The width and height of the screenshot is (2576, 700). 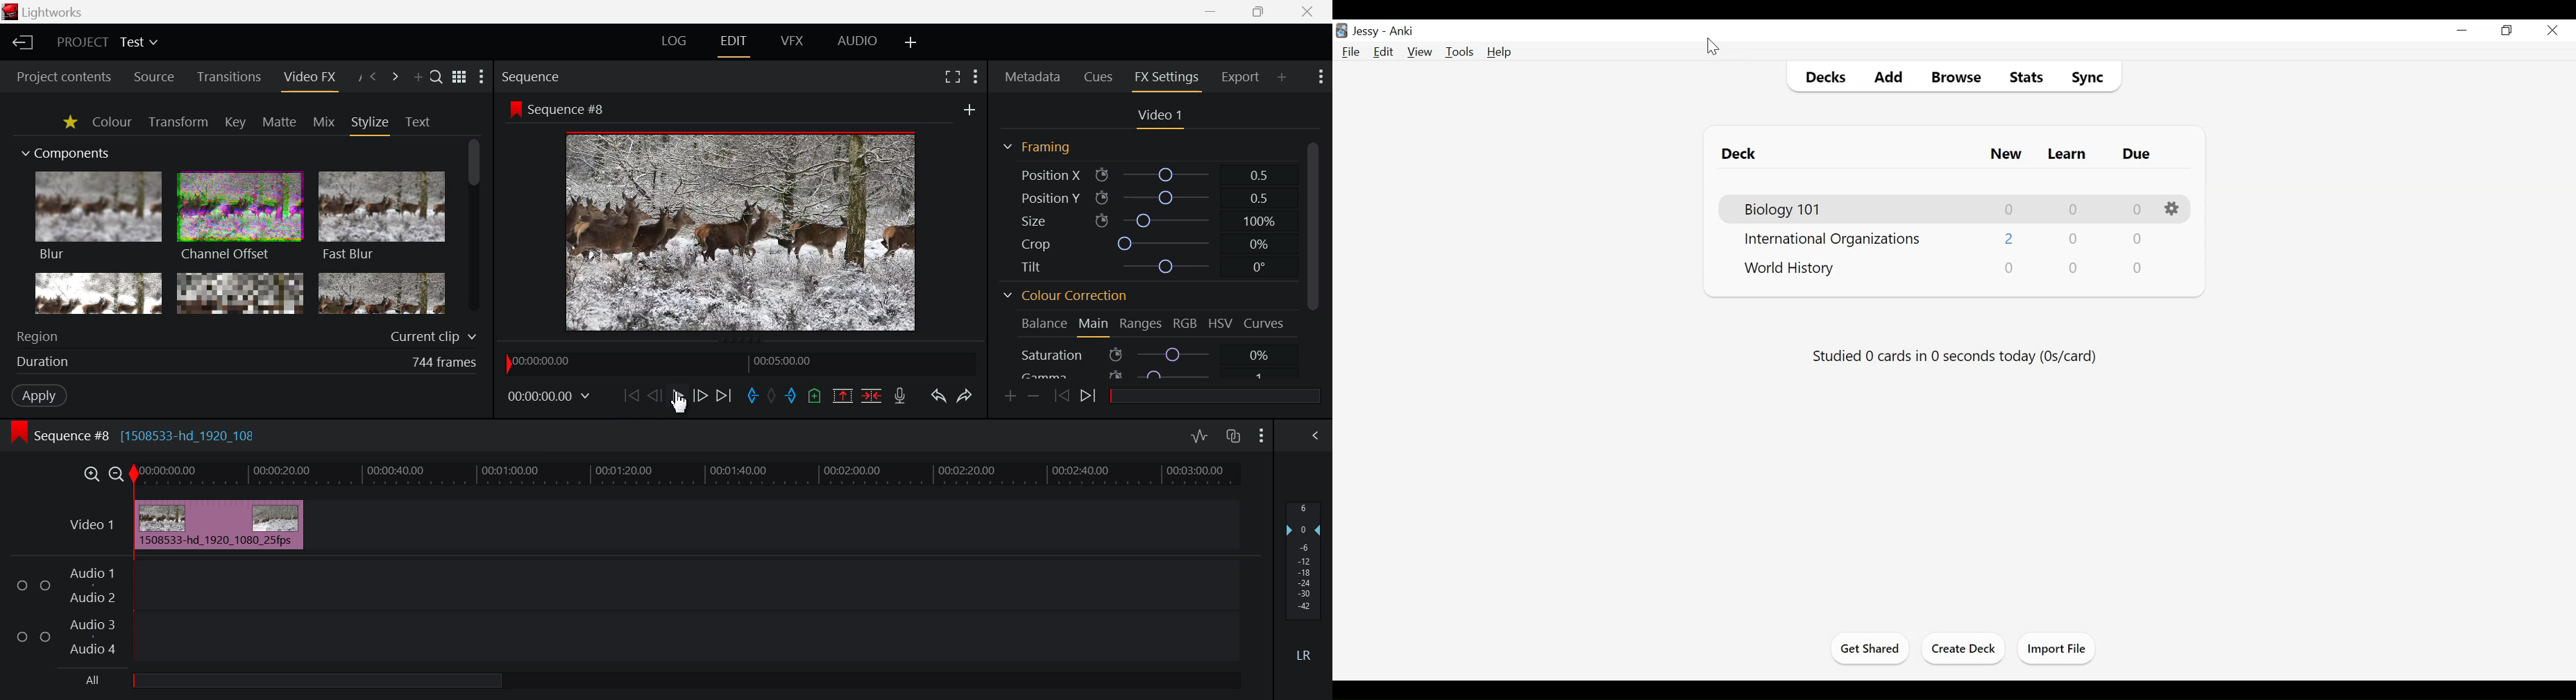 What do you see at coordinates (2138, 239) in the screenshot?
I see `Due Card Count` at bounding box center [2138, 239].